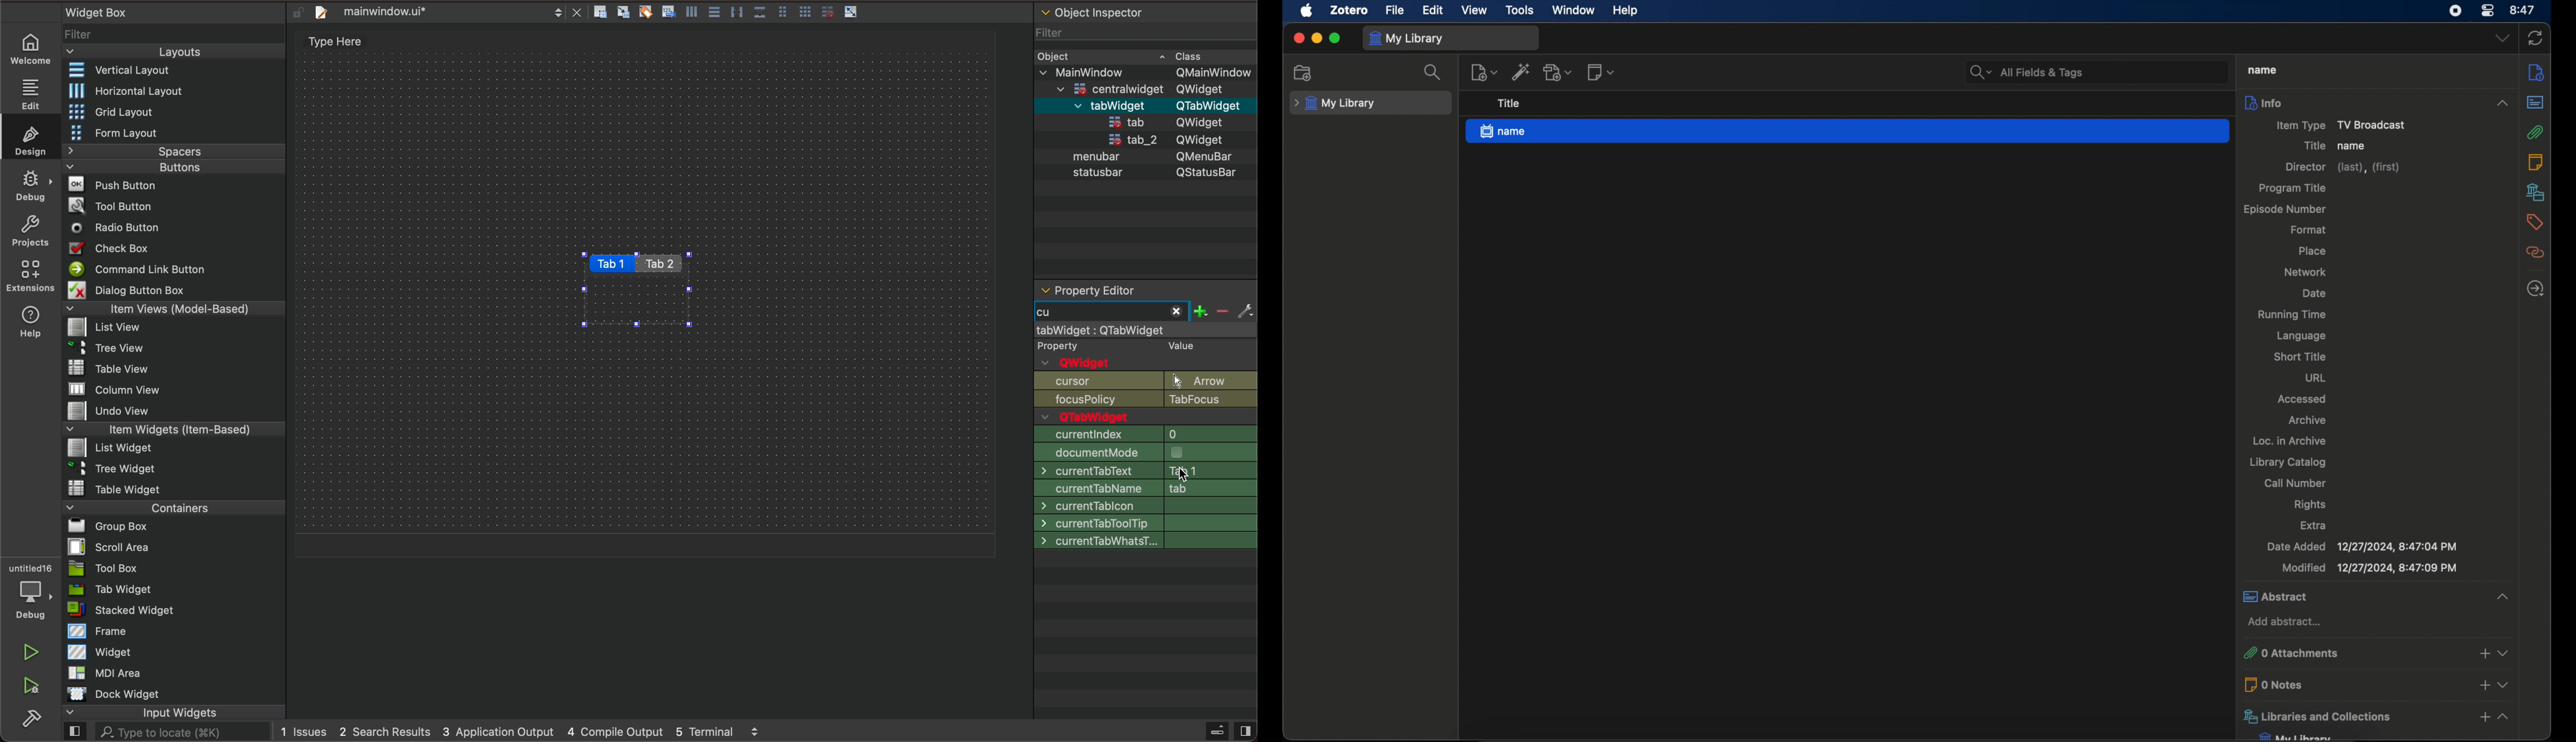 This screenshot has width=2576, height=756. I want to click on language, so click(2299, 336).